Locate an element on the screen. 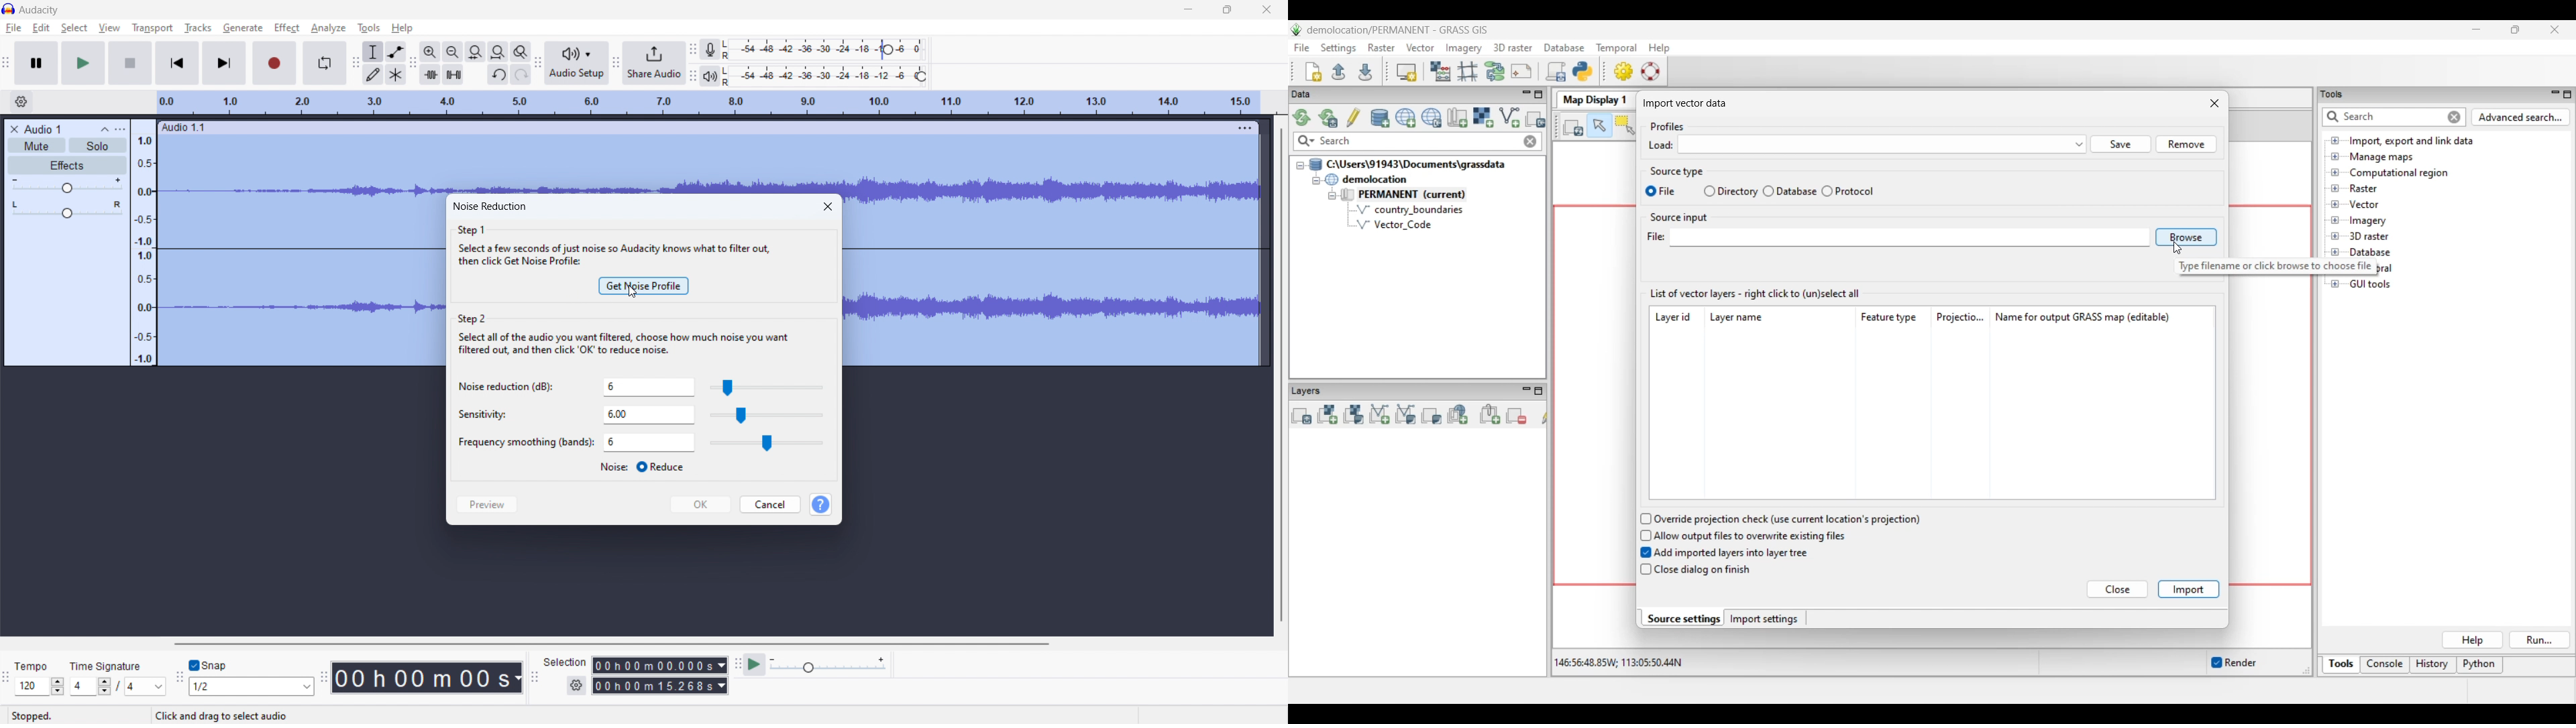 Image resolution: width=2576 pixels, height=728 pixels. vertical scrollbar is located at coordinates (1285, 375).